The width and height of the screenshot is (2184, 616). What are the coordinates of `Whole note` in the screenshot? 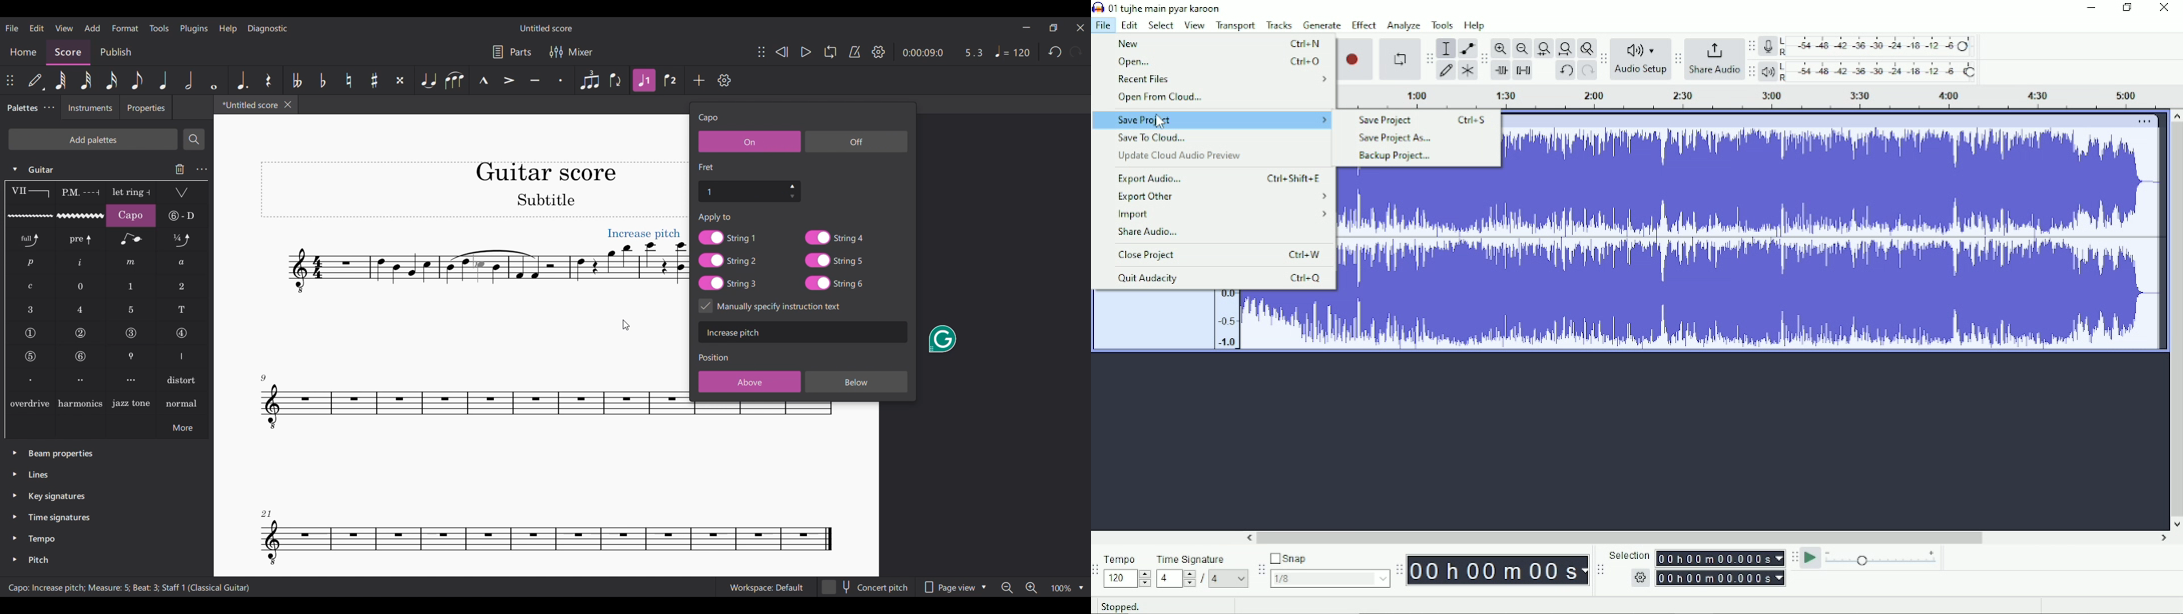 It's located at (214, 80).